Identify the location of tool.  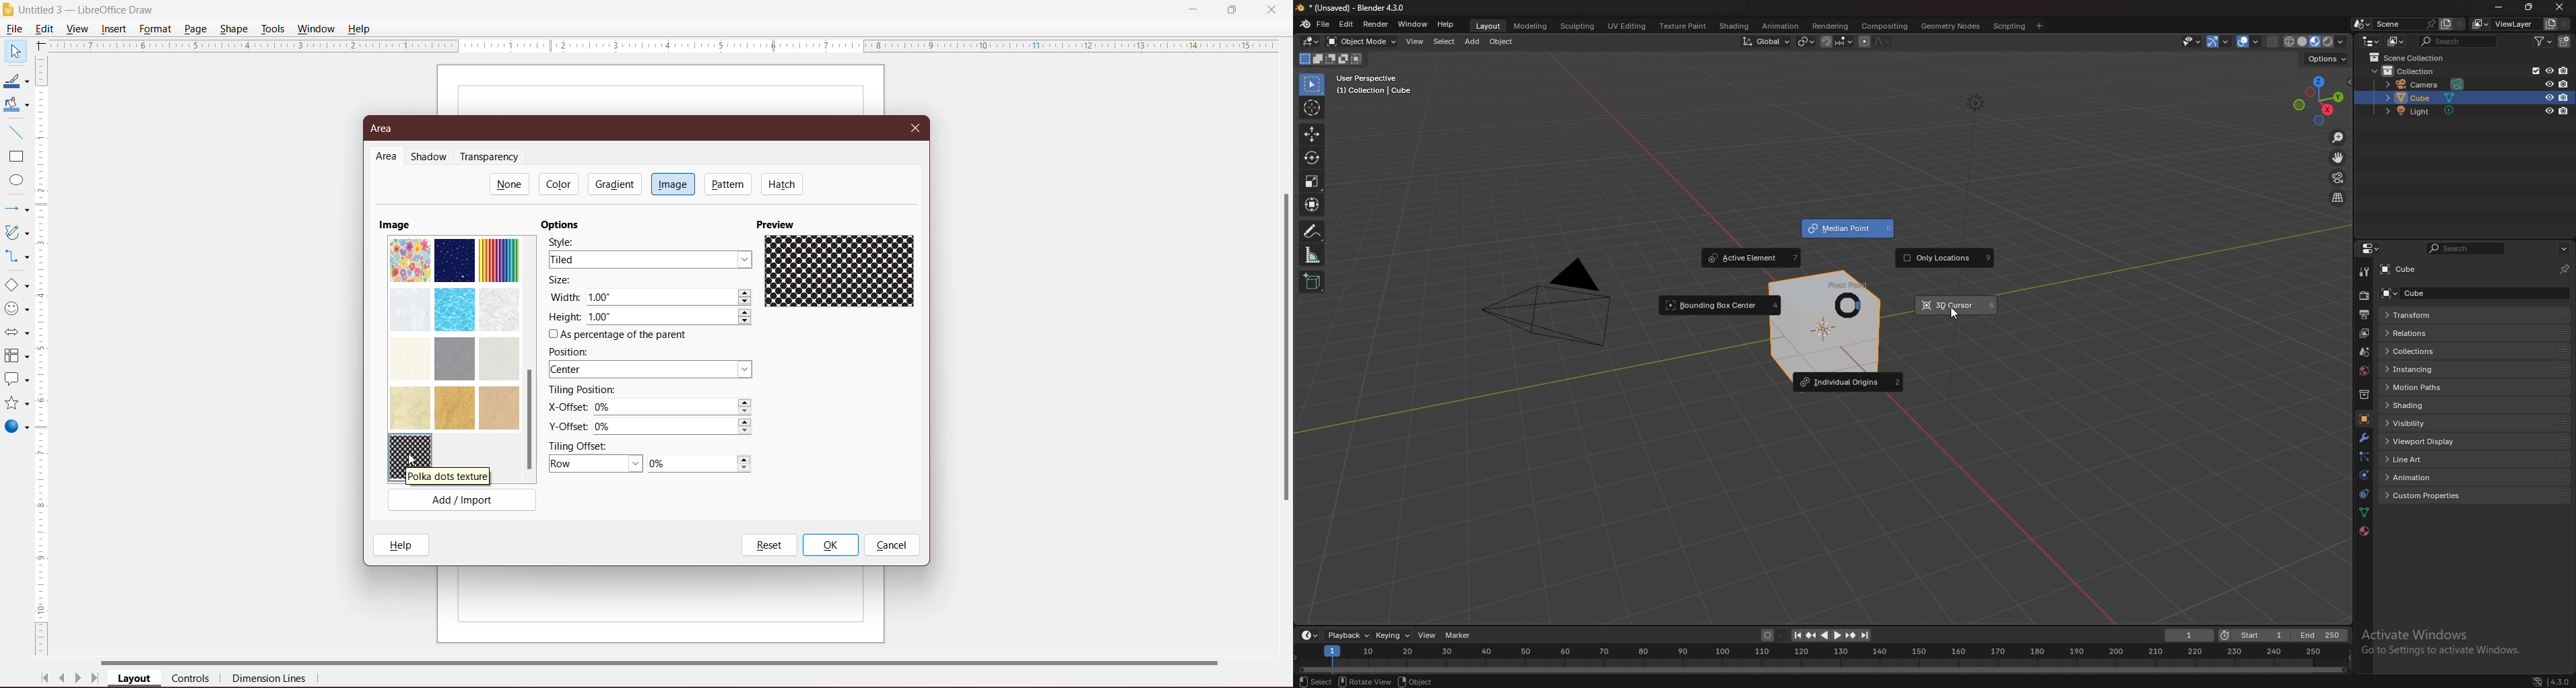
(2362, 273).